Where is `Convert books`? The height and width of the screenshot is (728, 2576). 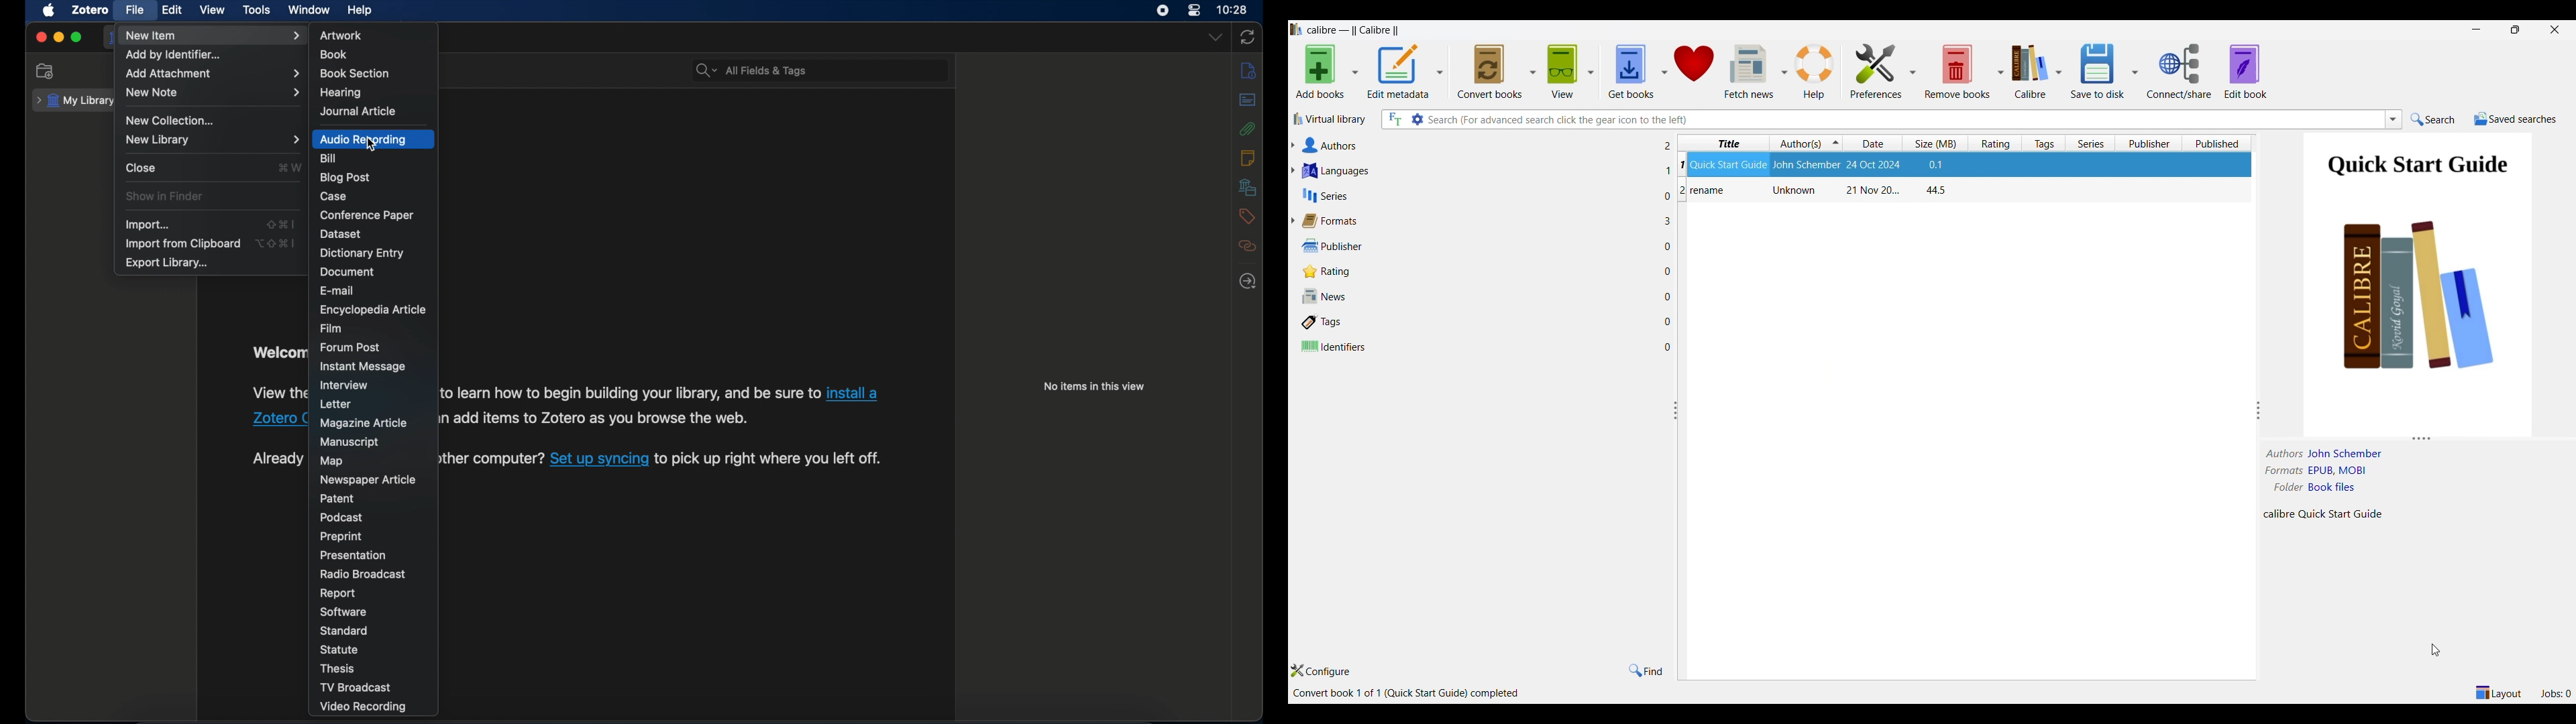 Convert books is located at coordinates (1490, 72).